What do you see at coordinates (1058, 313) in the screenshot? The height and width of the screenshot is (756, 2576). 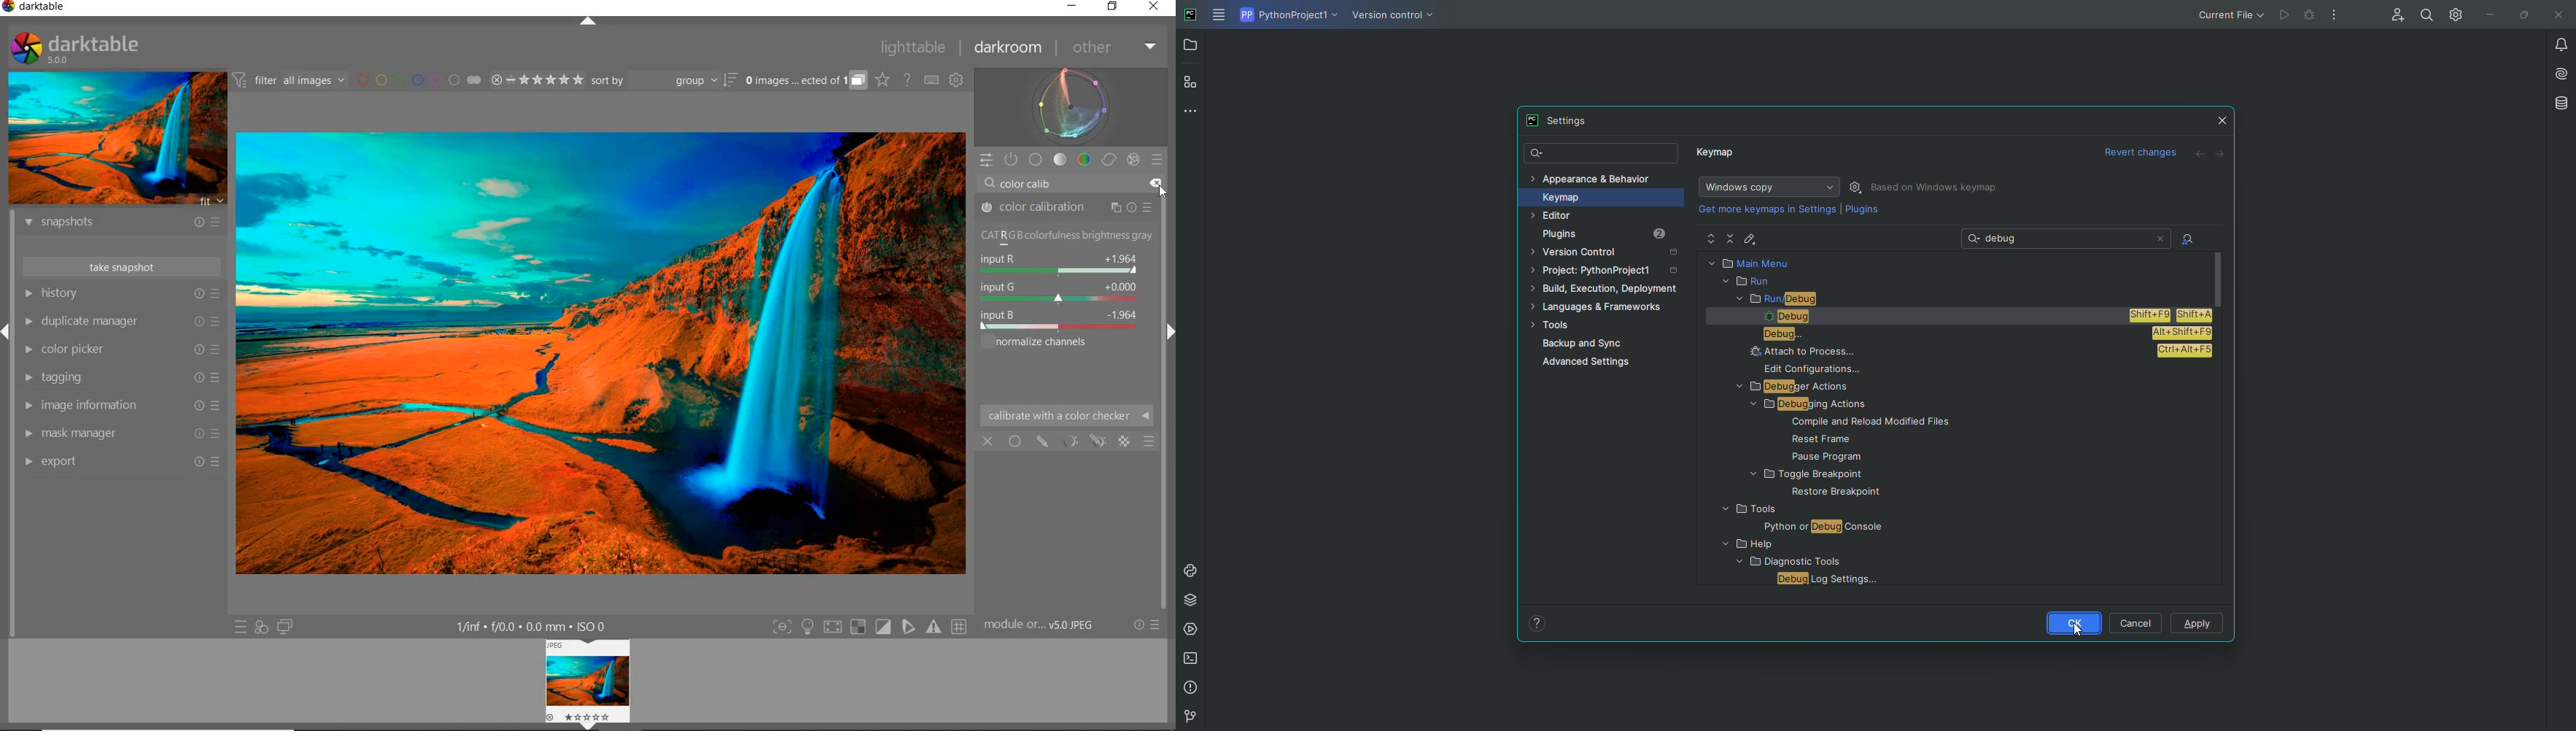 I see `INPUT B` at bounding box center [1058, 313].